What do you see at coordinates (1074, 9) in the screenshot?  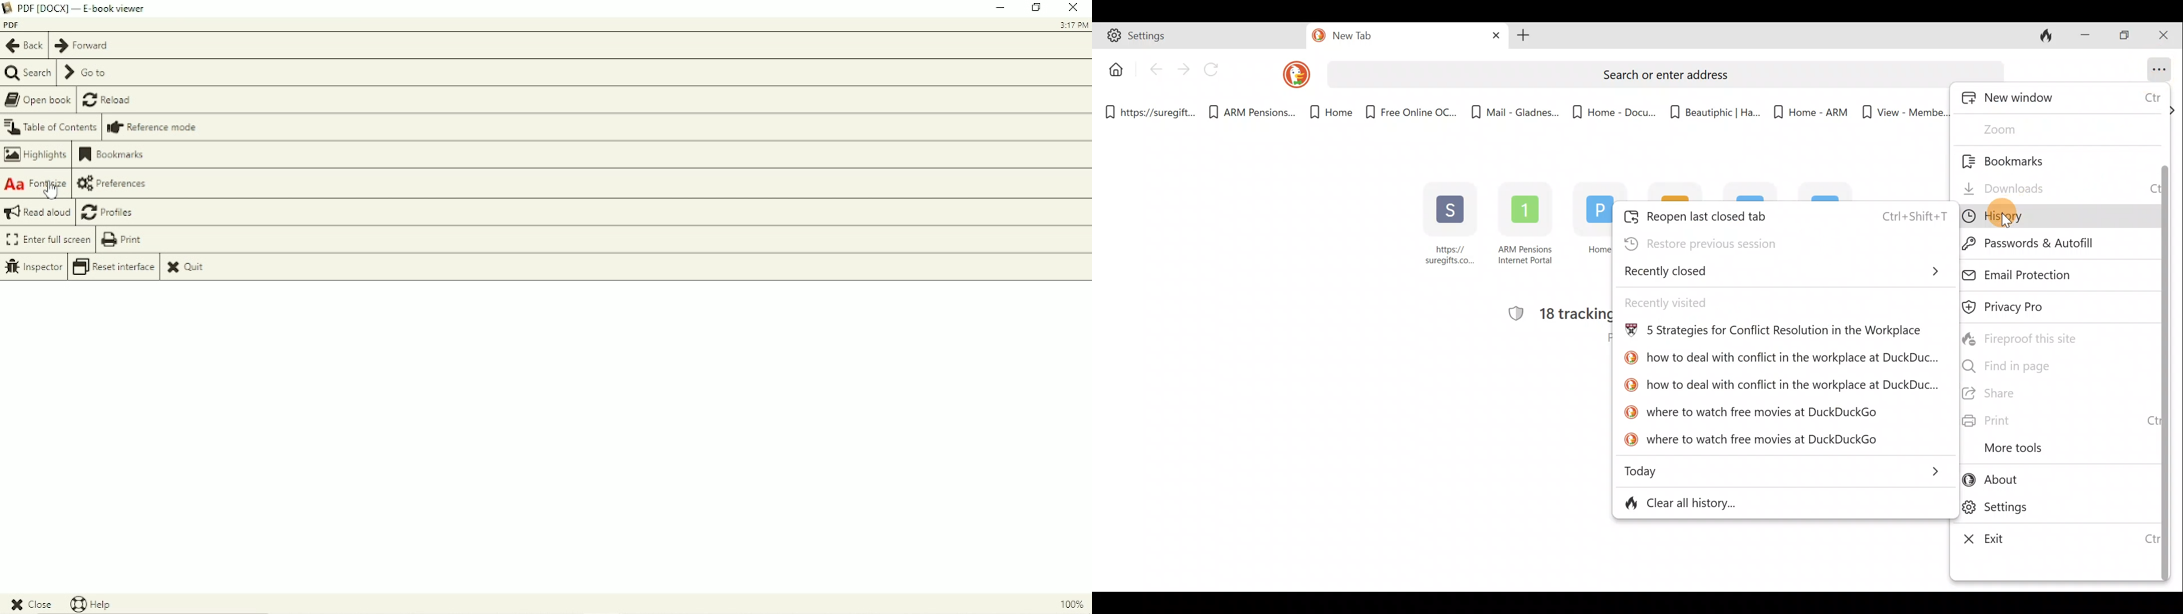 I see `Close` at bounding box center [1074, 9].